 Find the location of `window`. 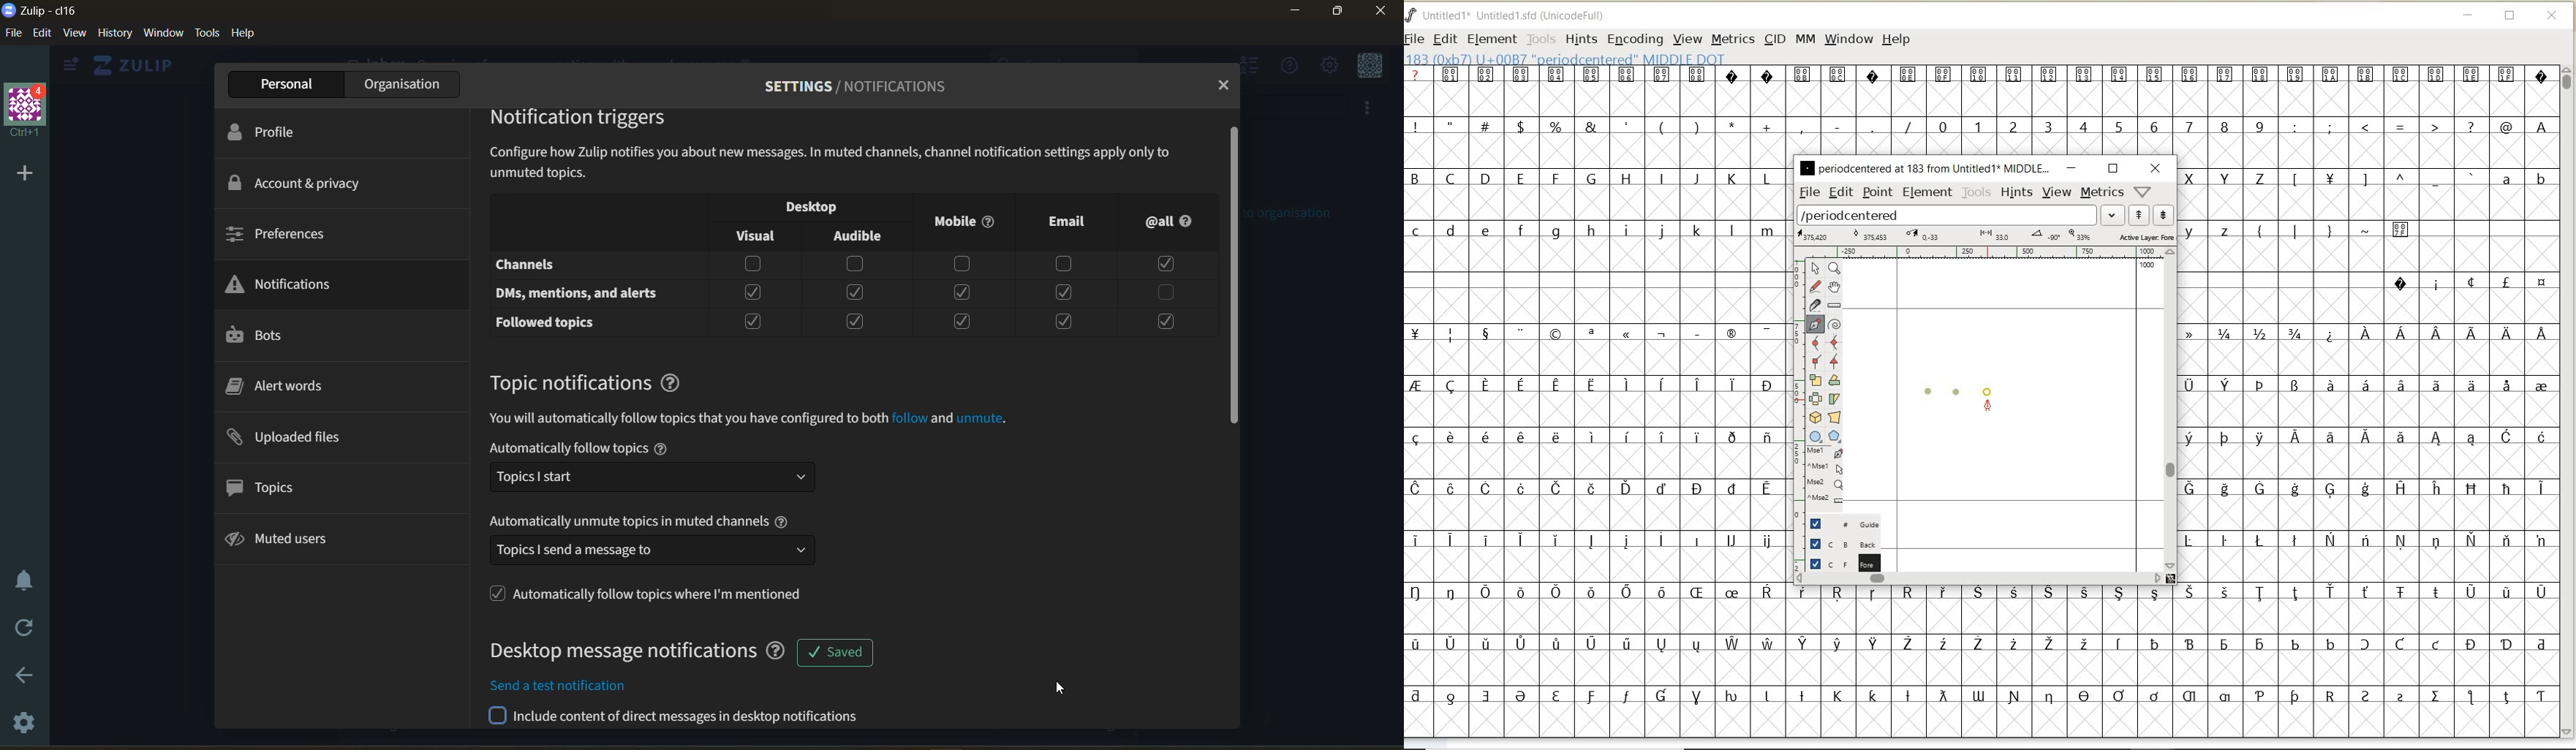

window is located at coordinates (167, 34).